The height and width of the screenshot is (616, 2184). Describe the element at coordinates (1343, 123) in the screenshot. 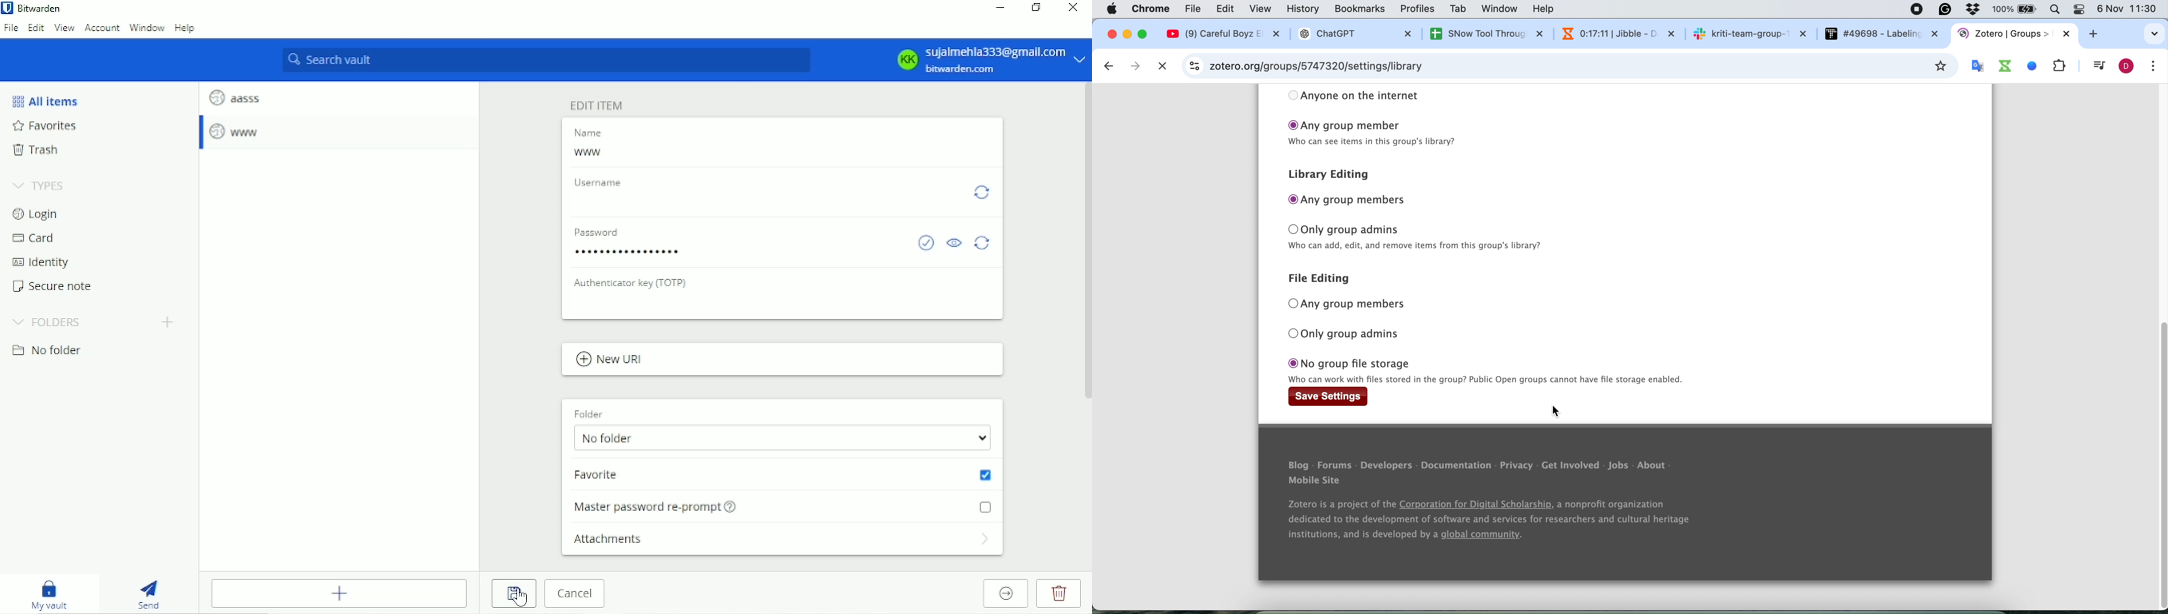

I see `any group member` at that location.